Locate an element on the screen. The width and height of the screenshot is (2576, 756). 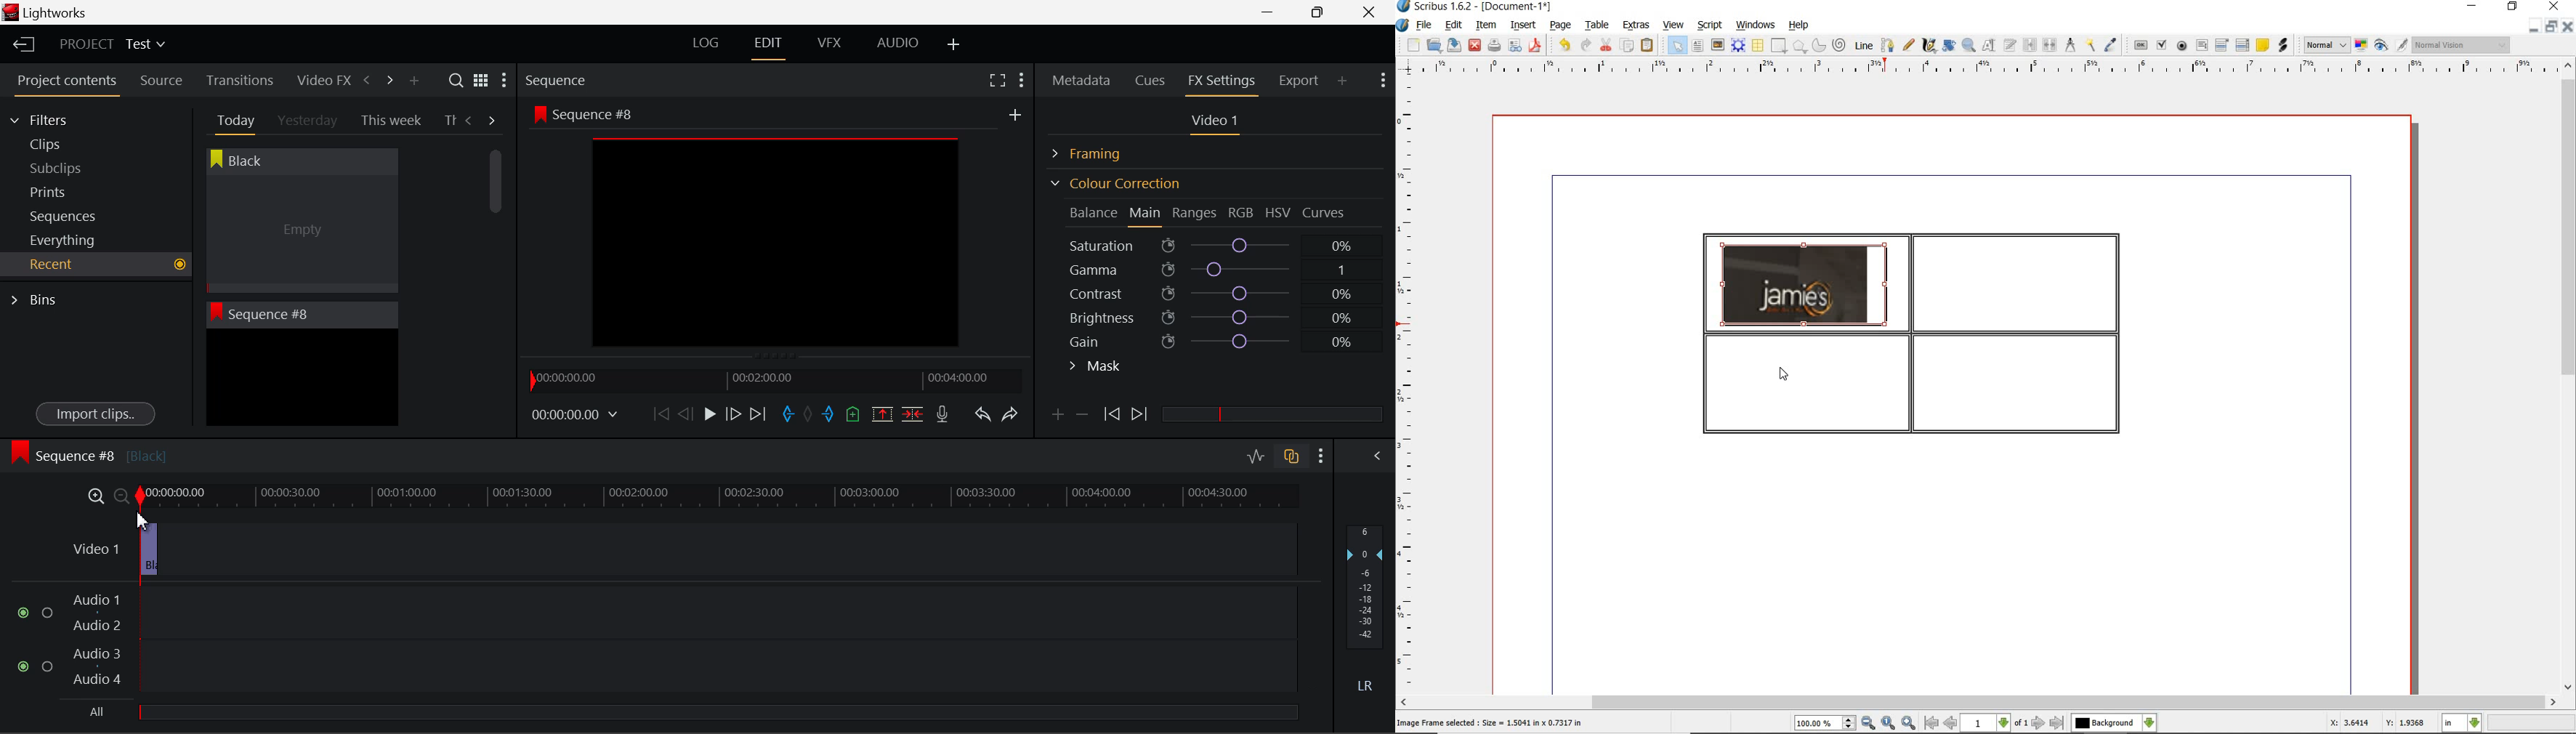
Prints is located at coordinates (68, 189).